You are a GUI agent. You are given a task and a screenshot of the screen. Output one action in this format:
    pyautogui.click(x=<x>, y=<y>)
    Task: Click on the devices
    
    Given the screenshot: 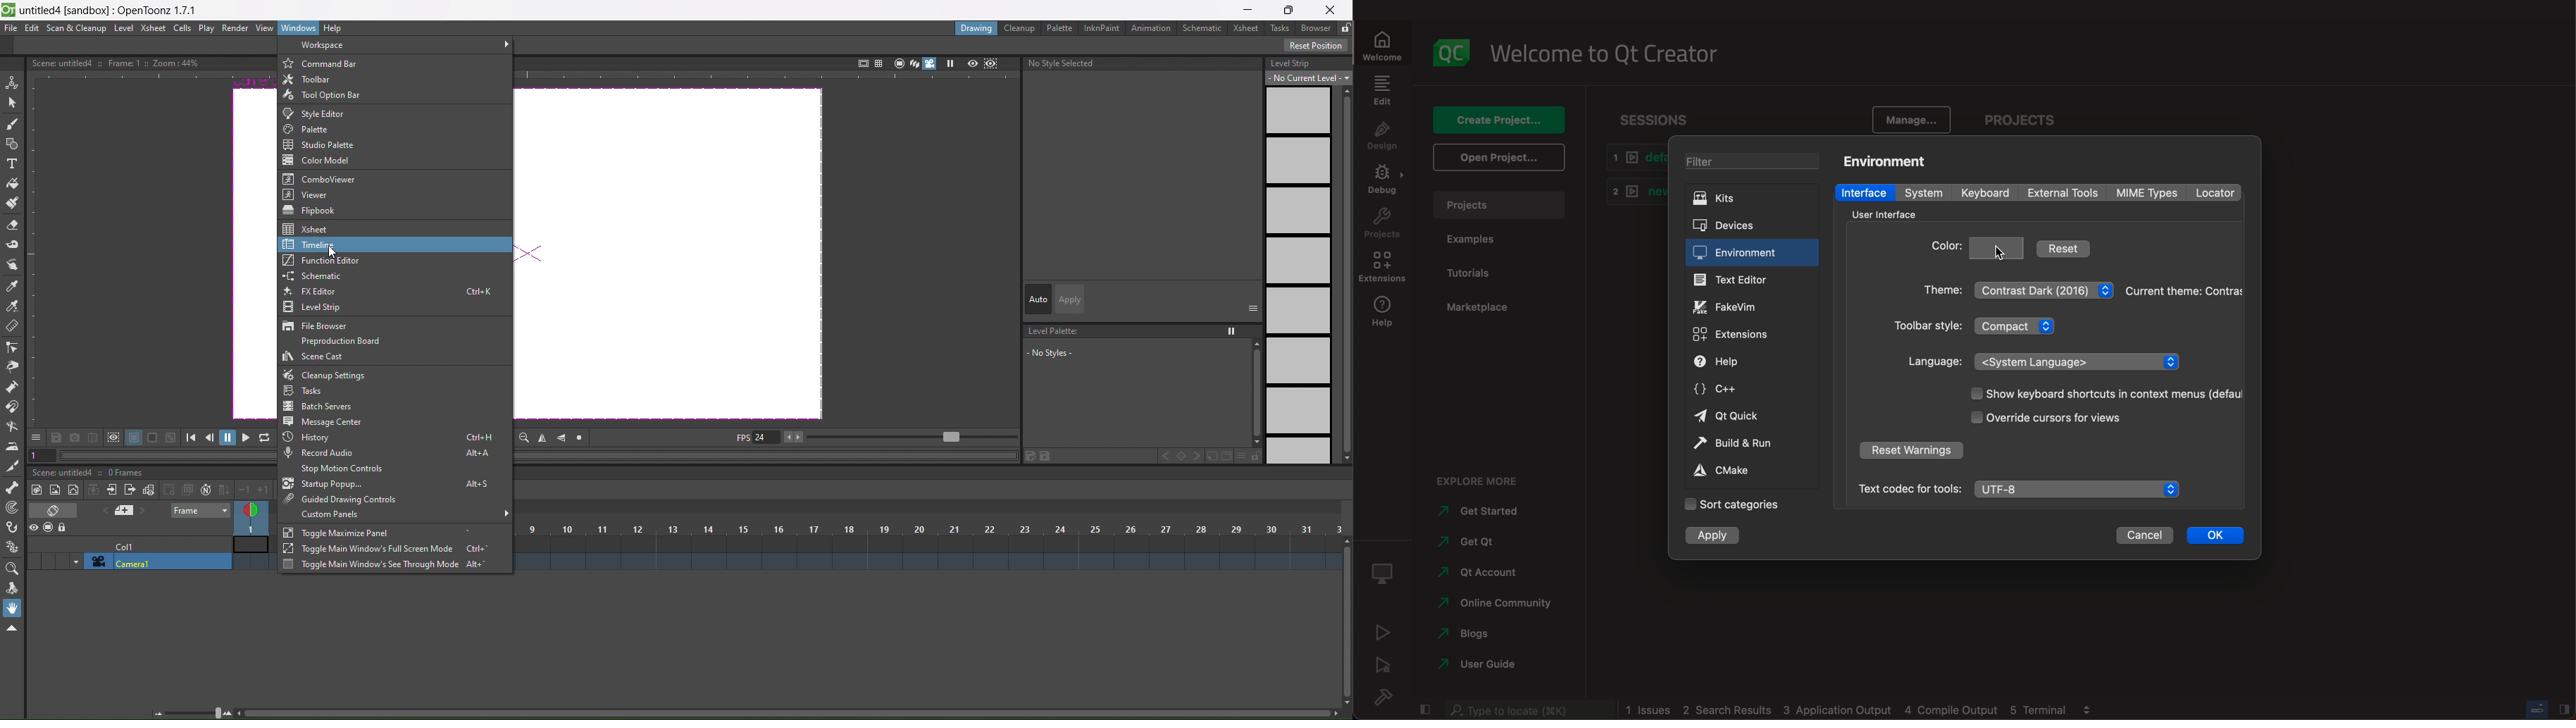 What is the action you would take?
    pyautogui.click(x=1742, y=224)
    